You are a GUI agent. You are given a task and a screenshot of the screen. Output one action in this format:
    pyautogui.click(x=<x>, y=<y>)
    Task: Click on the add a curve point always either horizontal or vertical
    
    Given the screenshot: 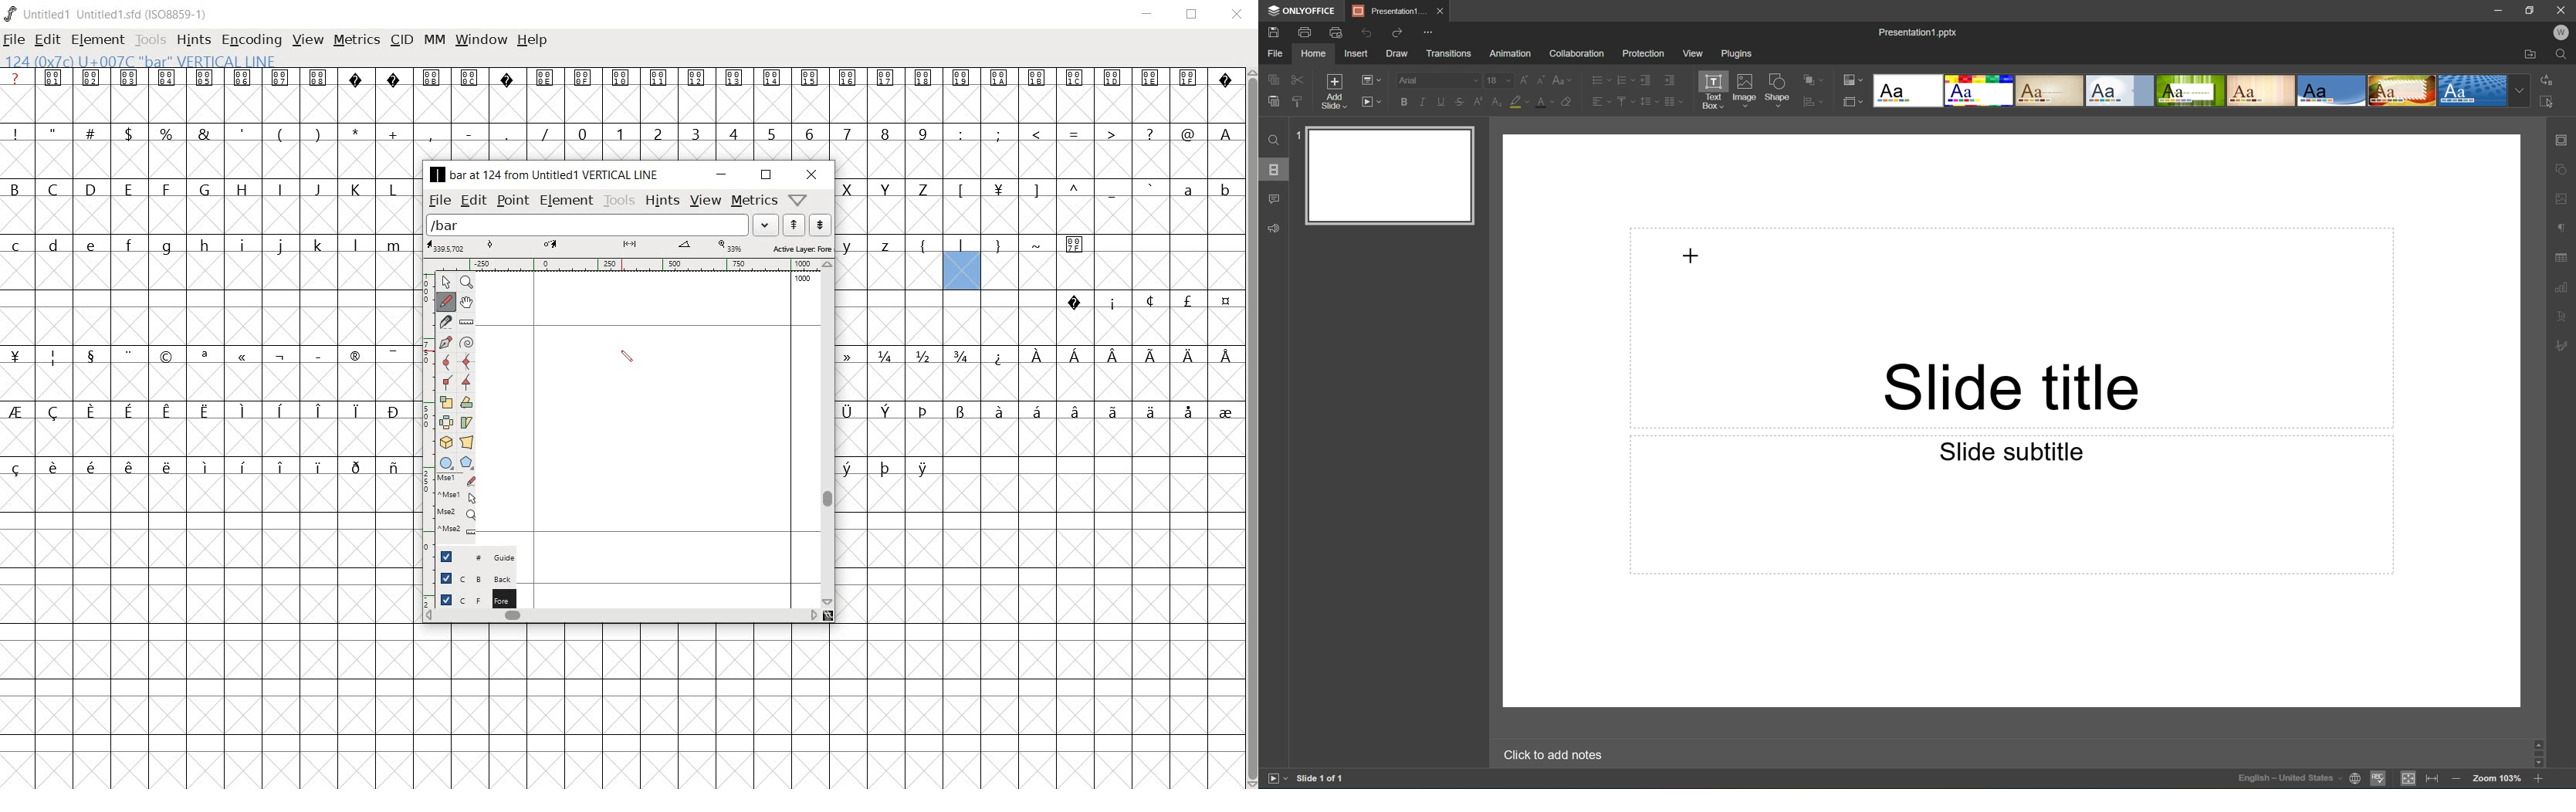 What is the action you would take?
    pyautogui.click(x=465, y=361)
    